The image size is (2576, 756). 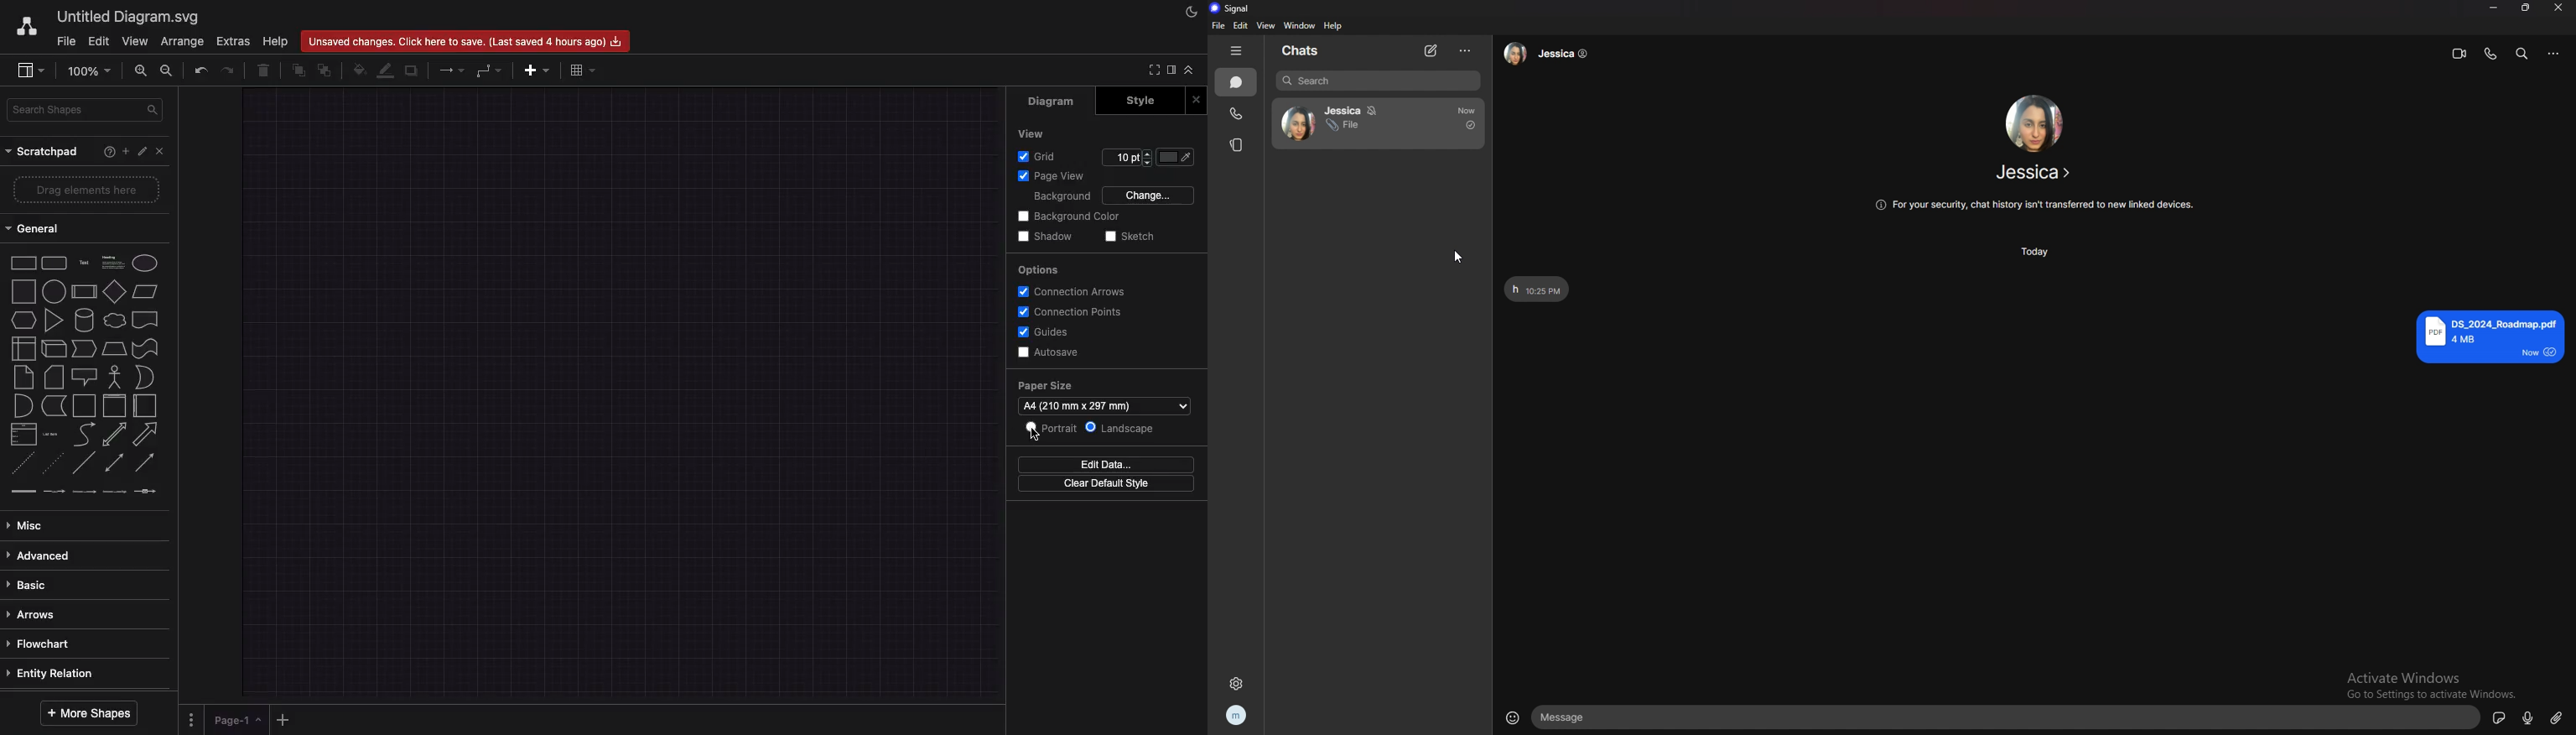 What do you see at coordinates (2008, 718) in the screenshot?
I see `text input` at bounding box center [2008, 718].